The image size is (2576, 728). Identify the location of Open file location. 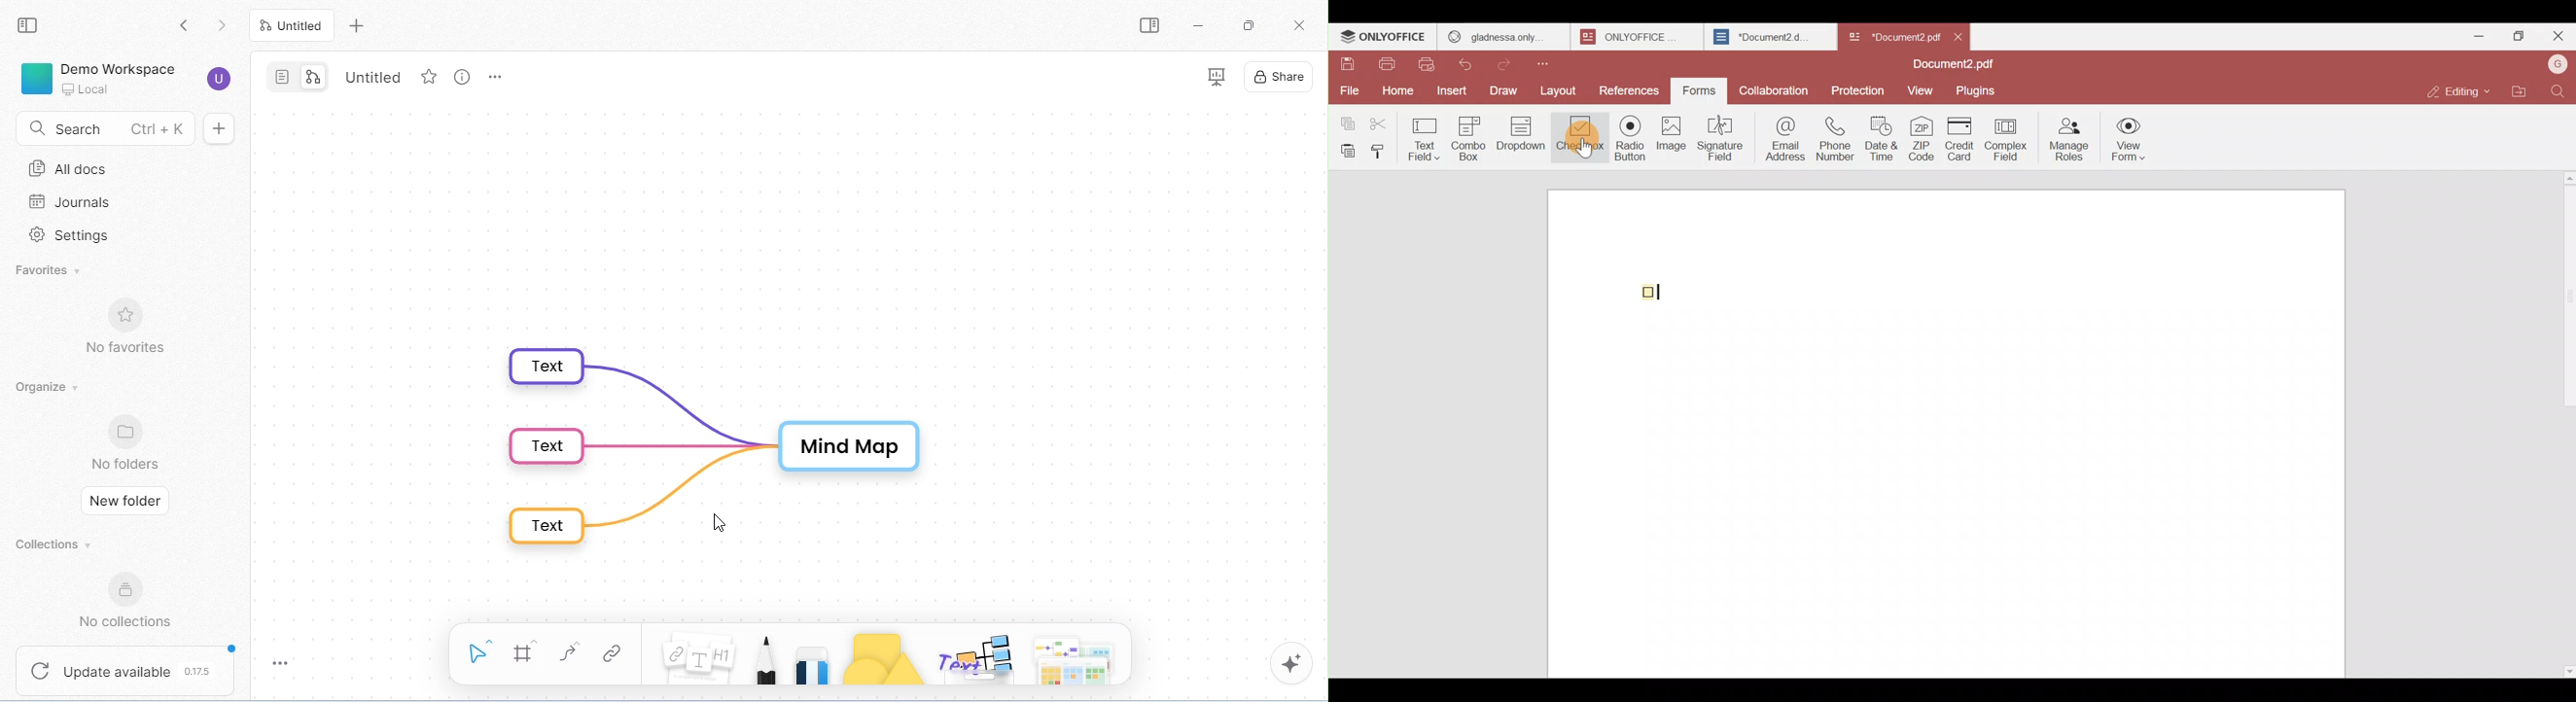
(2519, 90).